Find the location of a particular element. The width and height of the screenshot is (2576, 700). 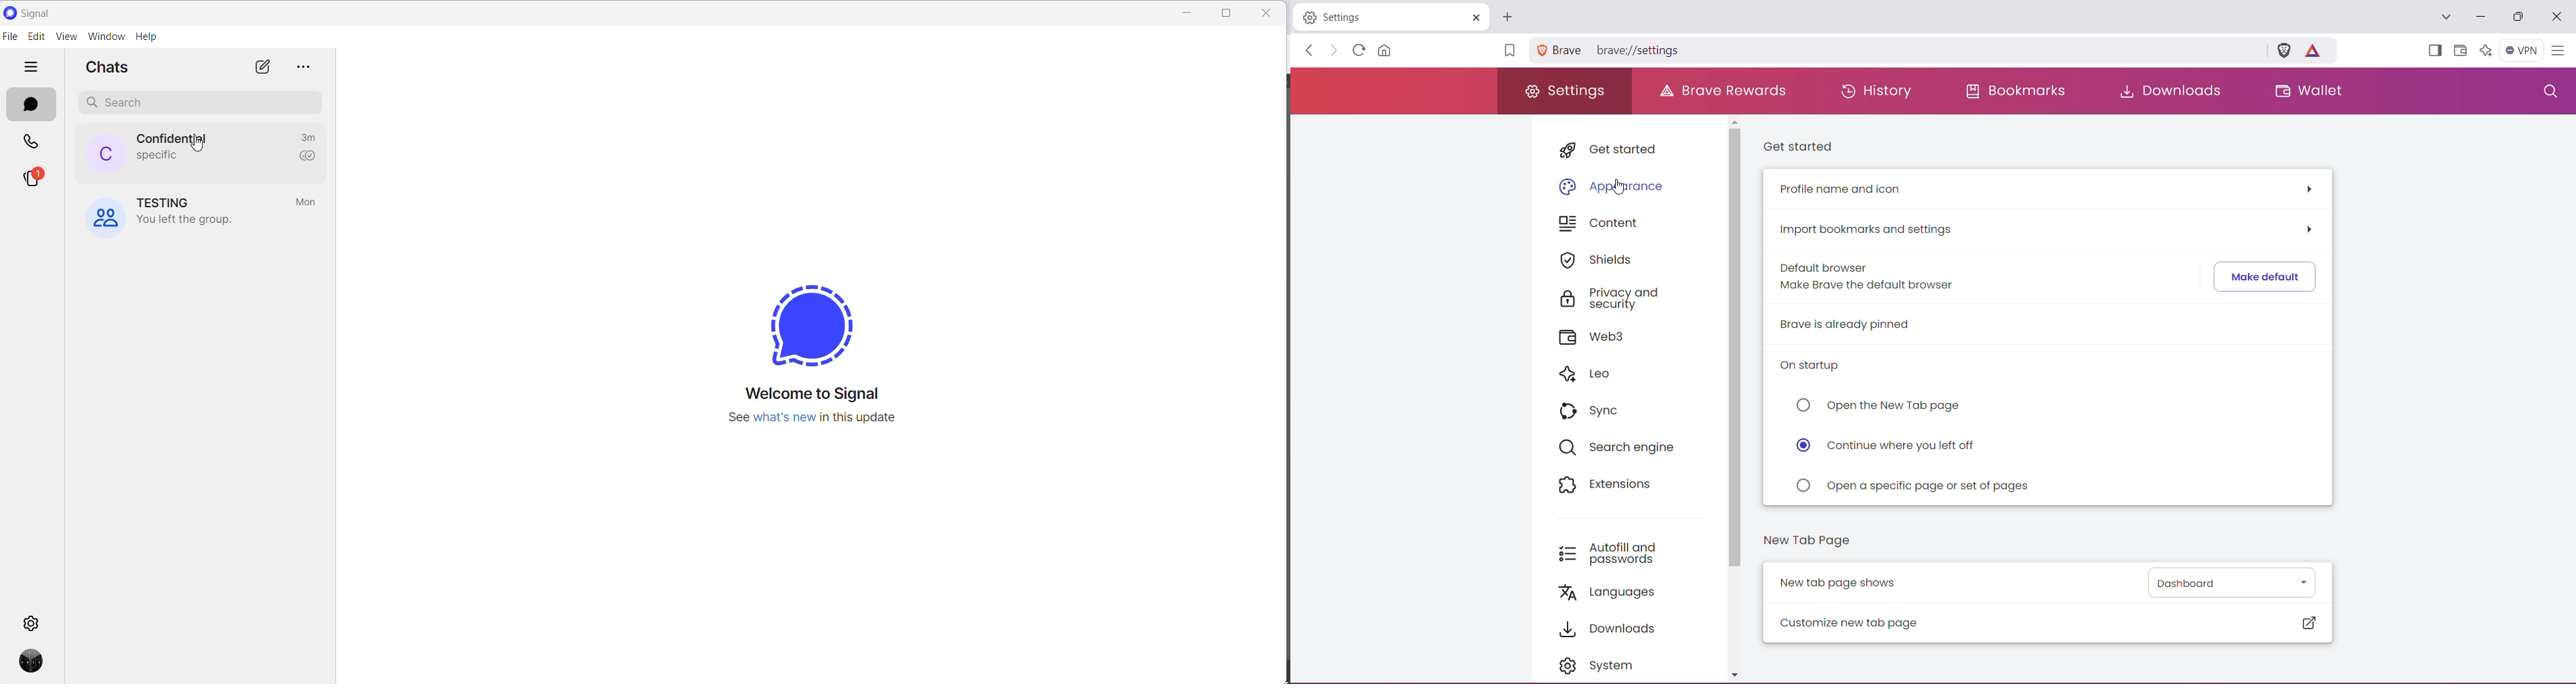

last message is located at coordinates (155, 156).